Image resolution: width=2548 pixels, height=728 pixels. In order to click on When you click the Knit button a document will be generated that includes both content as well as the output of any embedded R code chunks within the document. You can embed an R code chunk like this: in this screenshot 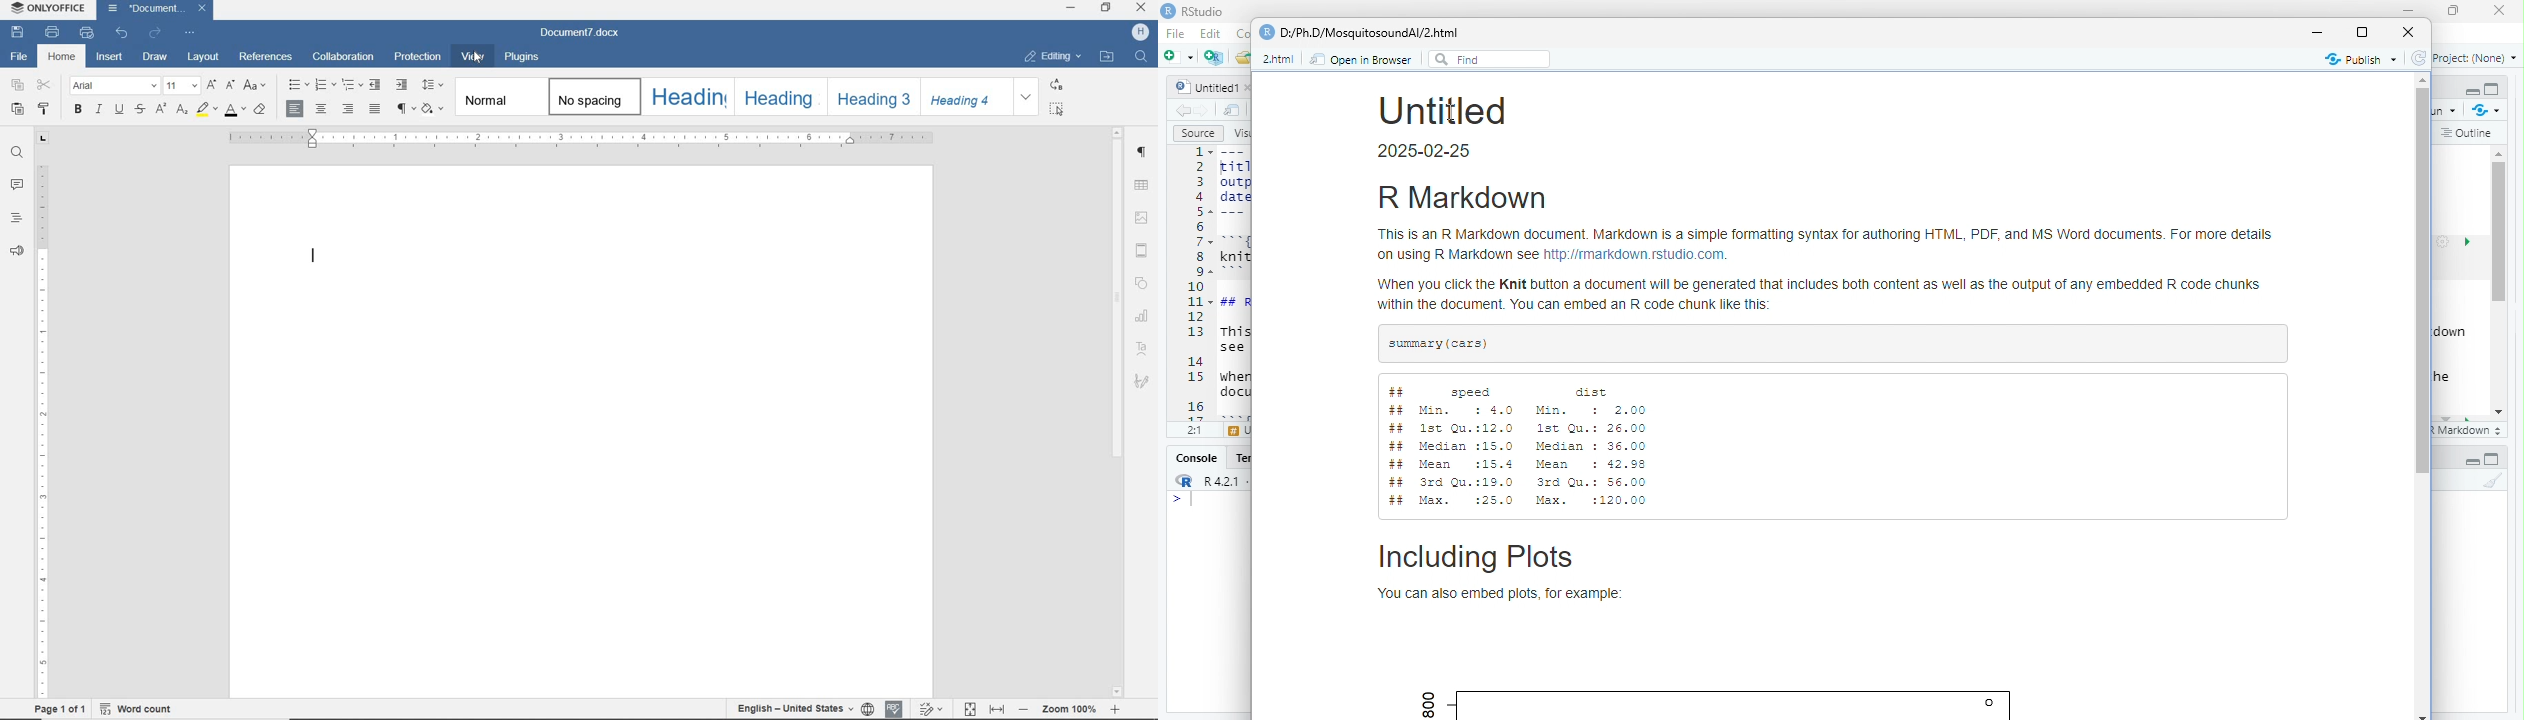, I will do `click(1822, 297)`.